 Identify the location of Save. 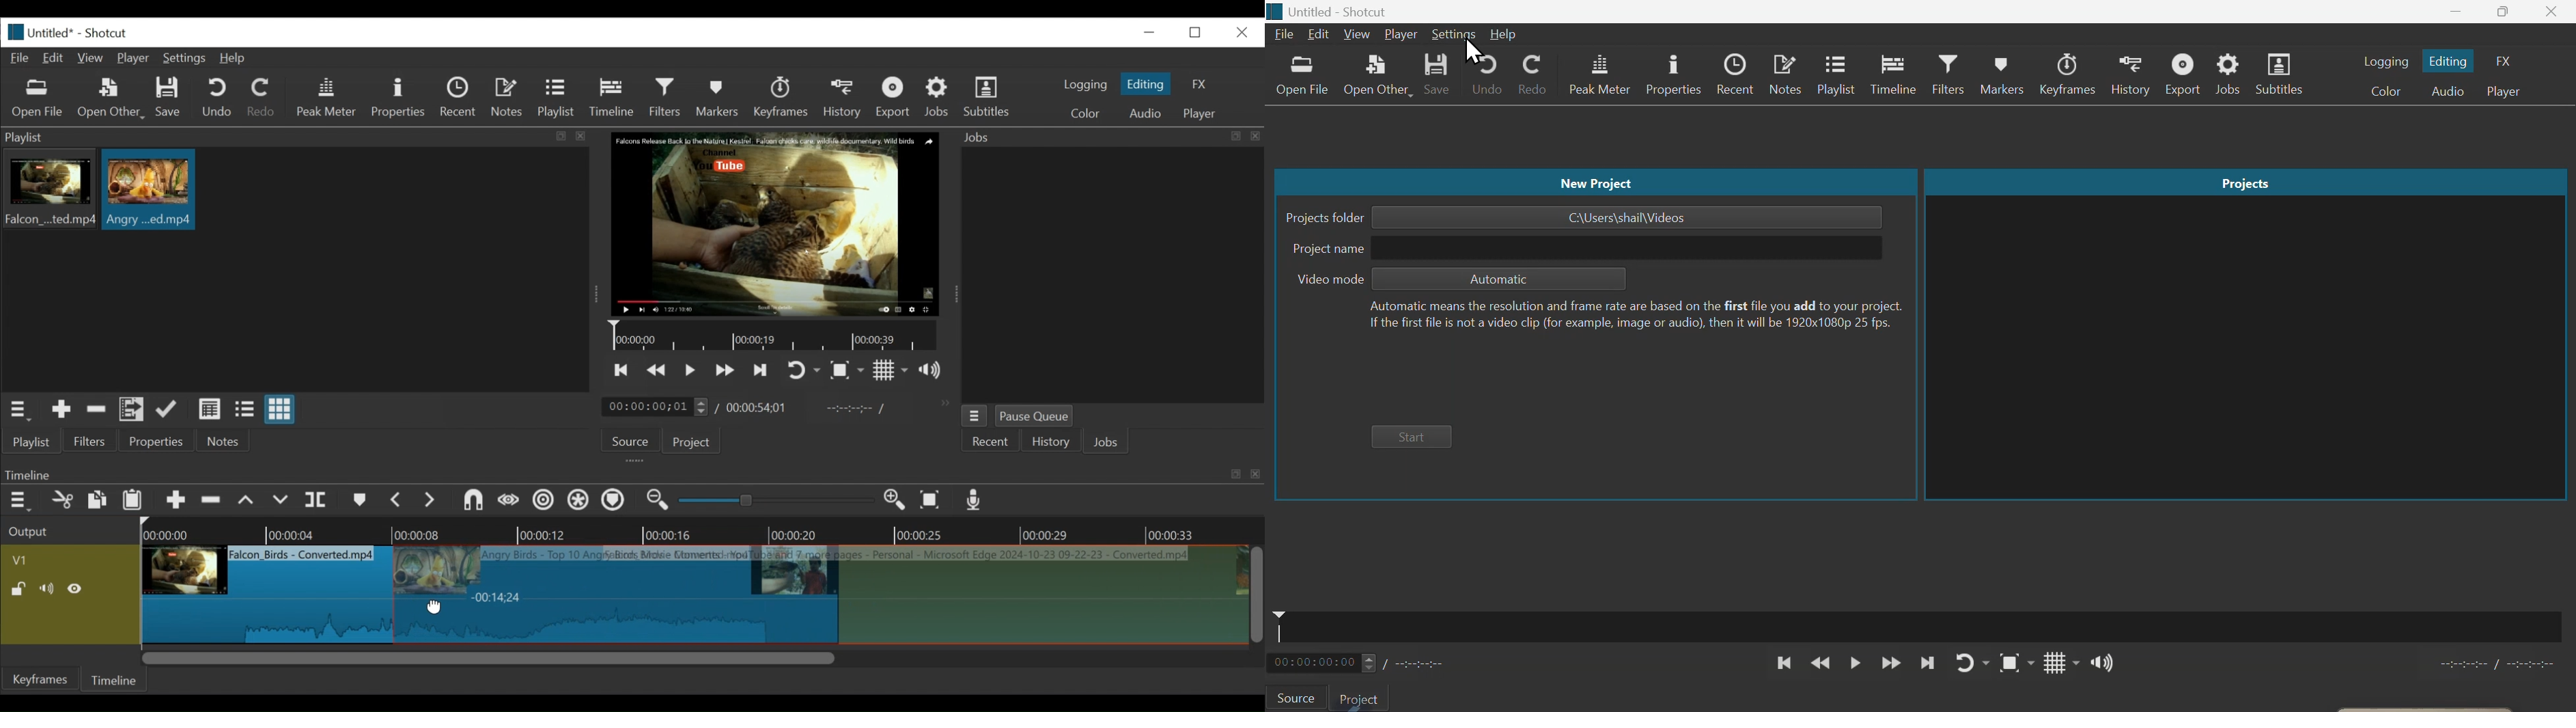
(169, 99).